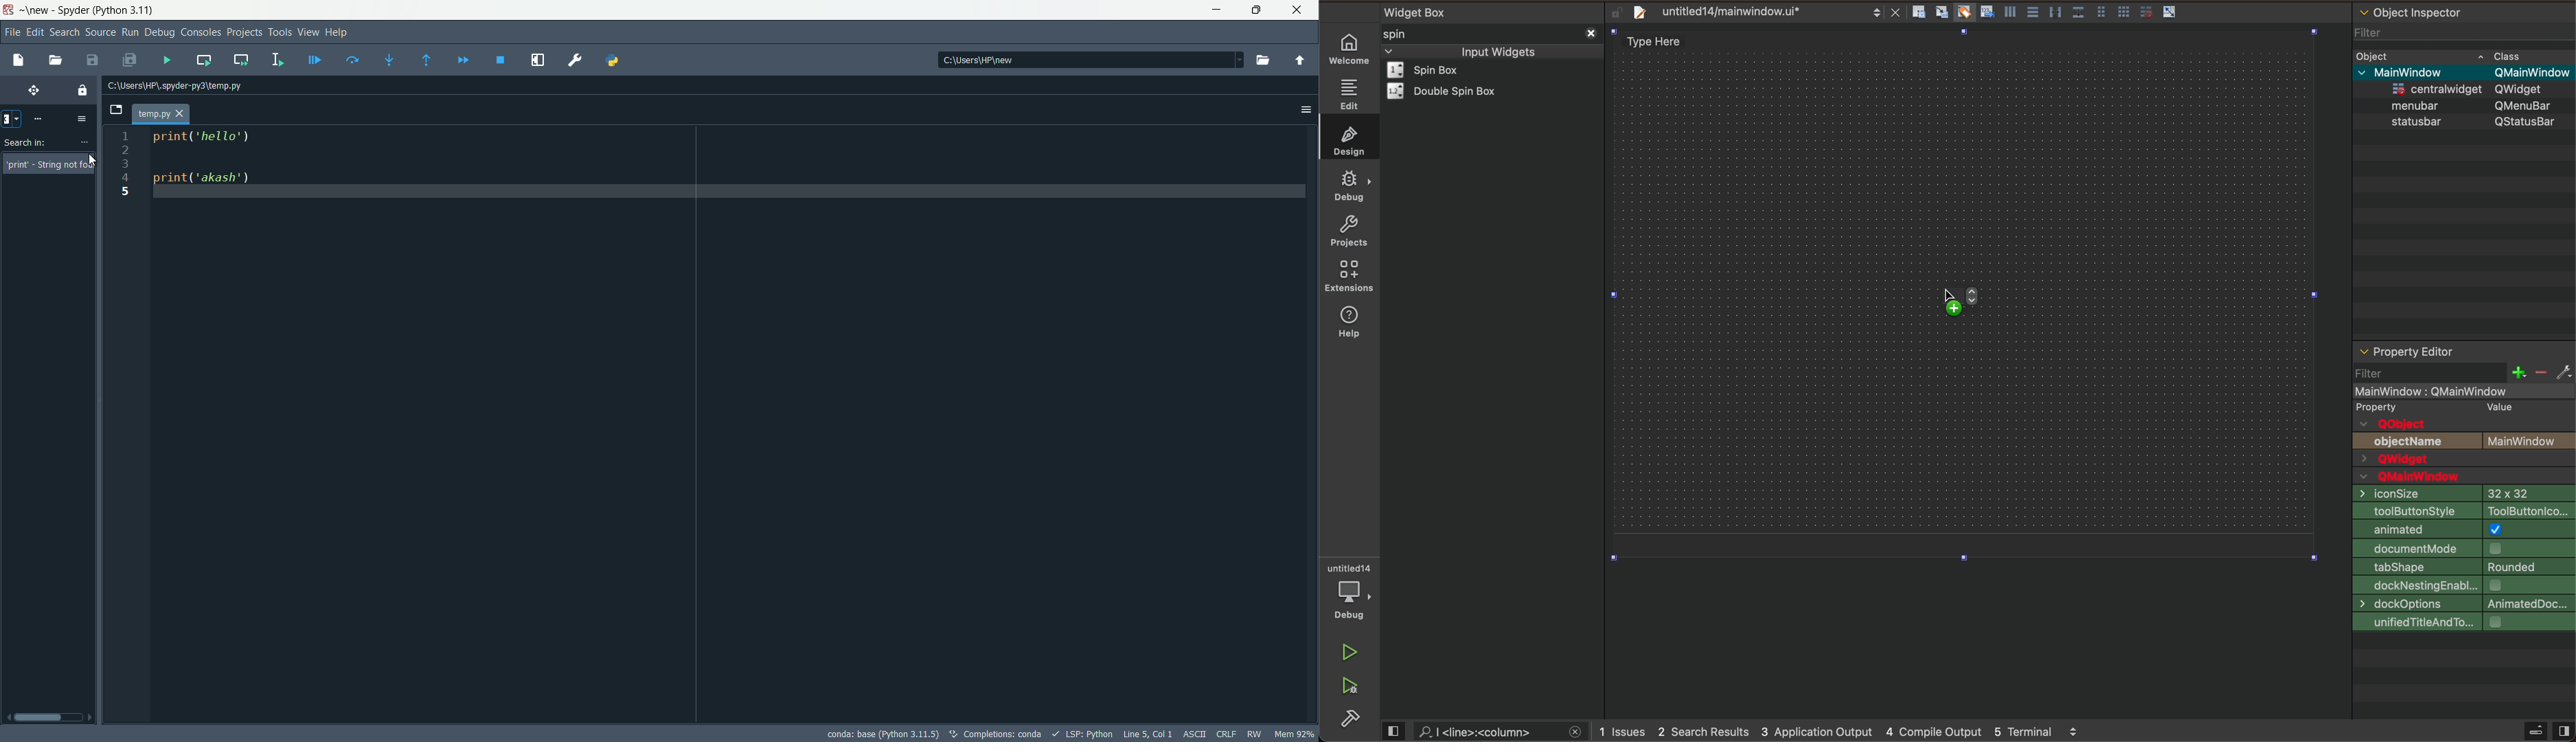 Image resolution: width=2576 pixels, height=756 pixels. I want to click on RW, so click(1255, 733).